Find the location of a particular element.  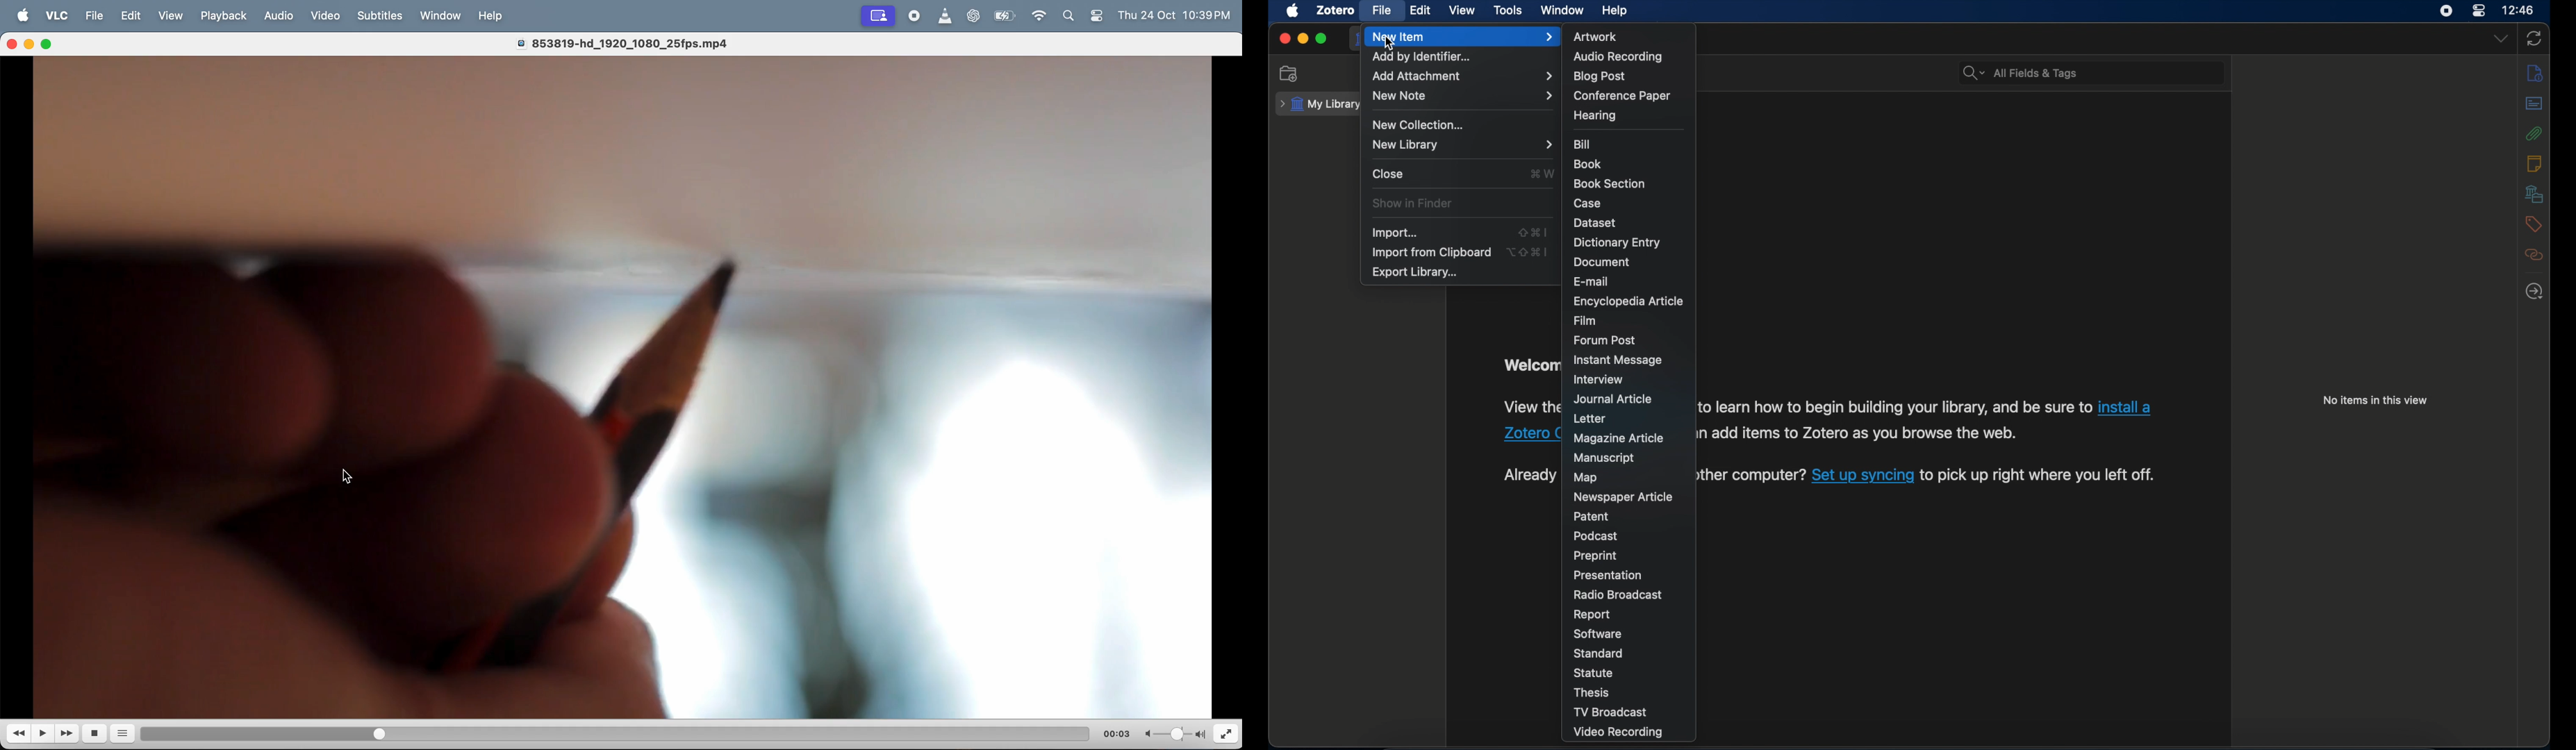

instant message is located at coordinates (1617, 360).